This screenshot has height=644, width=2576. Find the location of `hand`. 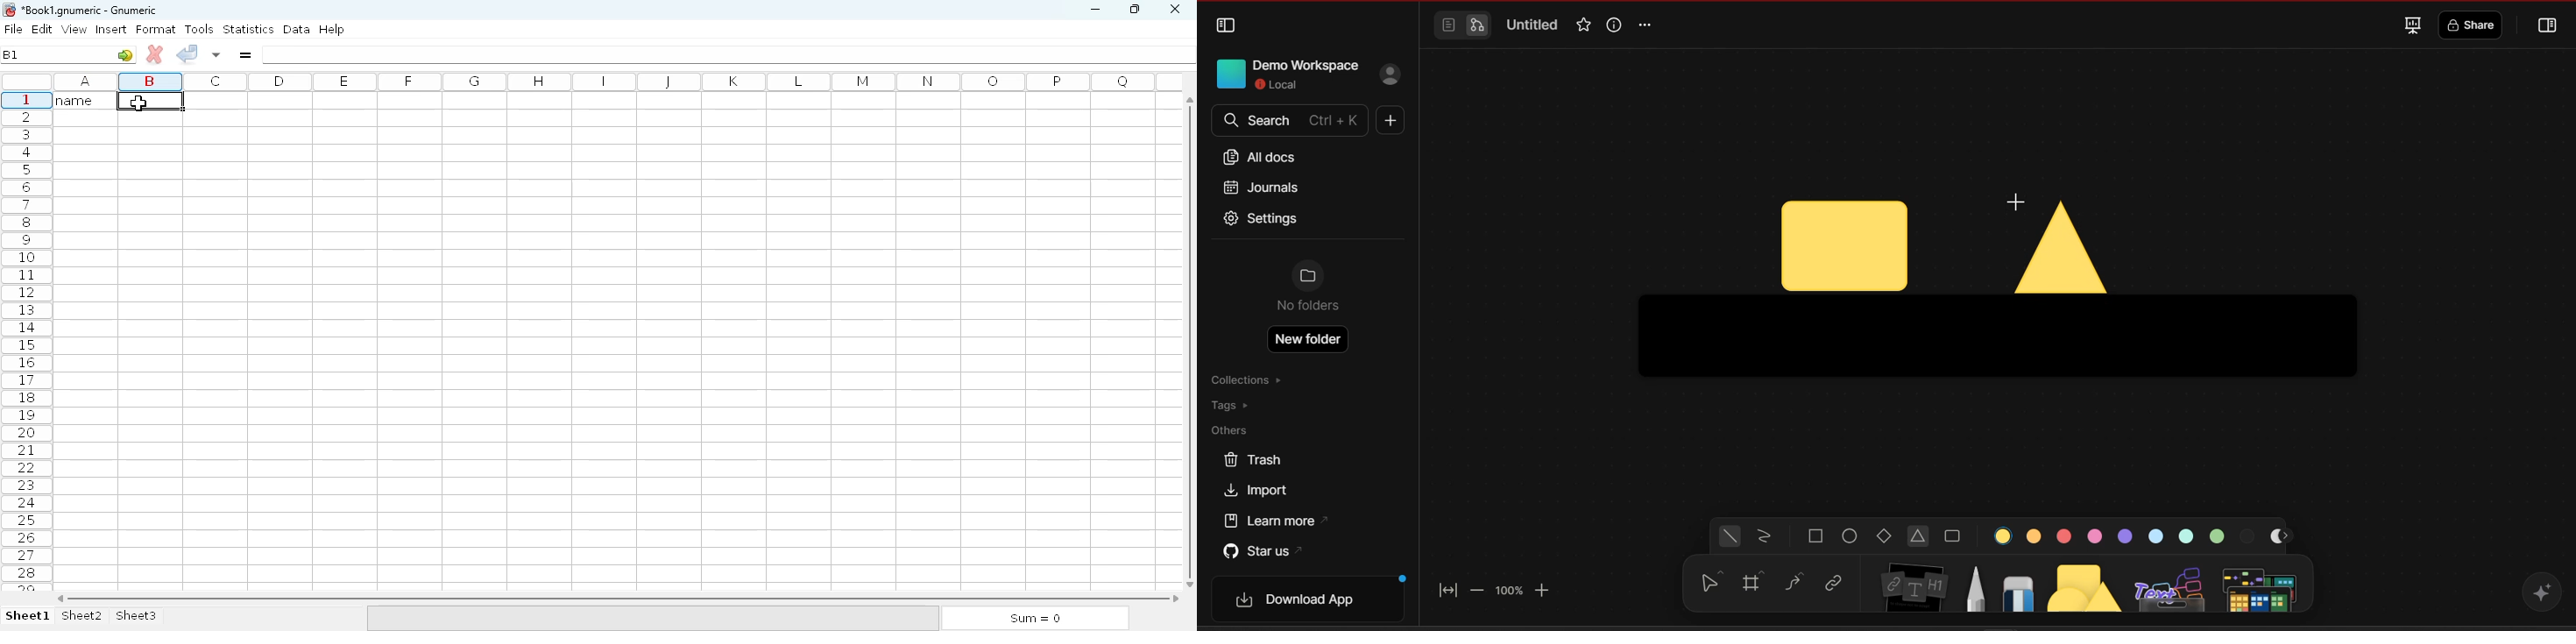

hand is located at coordinates (1708, 584).